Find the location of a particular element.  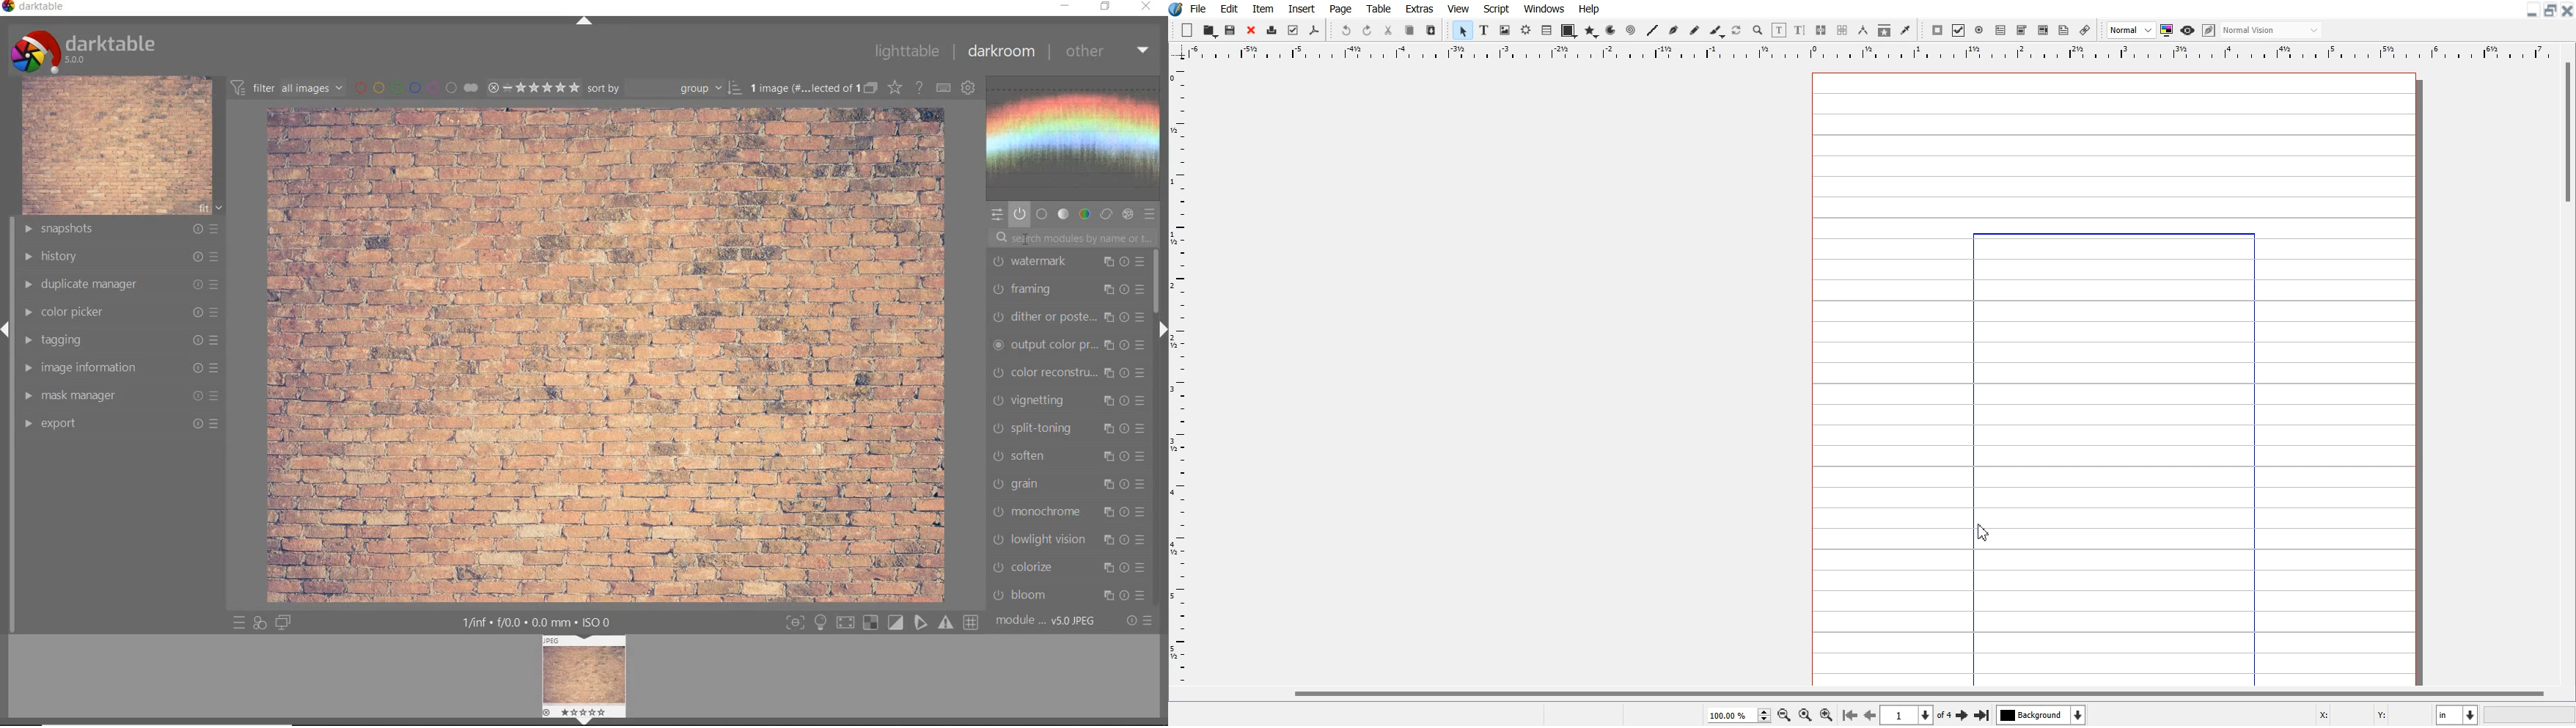

Rotate Item is located at coordinates (1738, 31).